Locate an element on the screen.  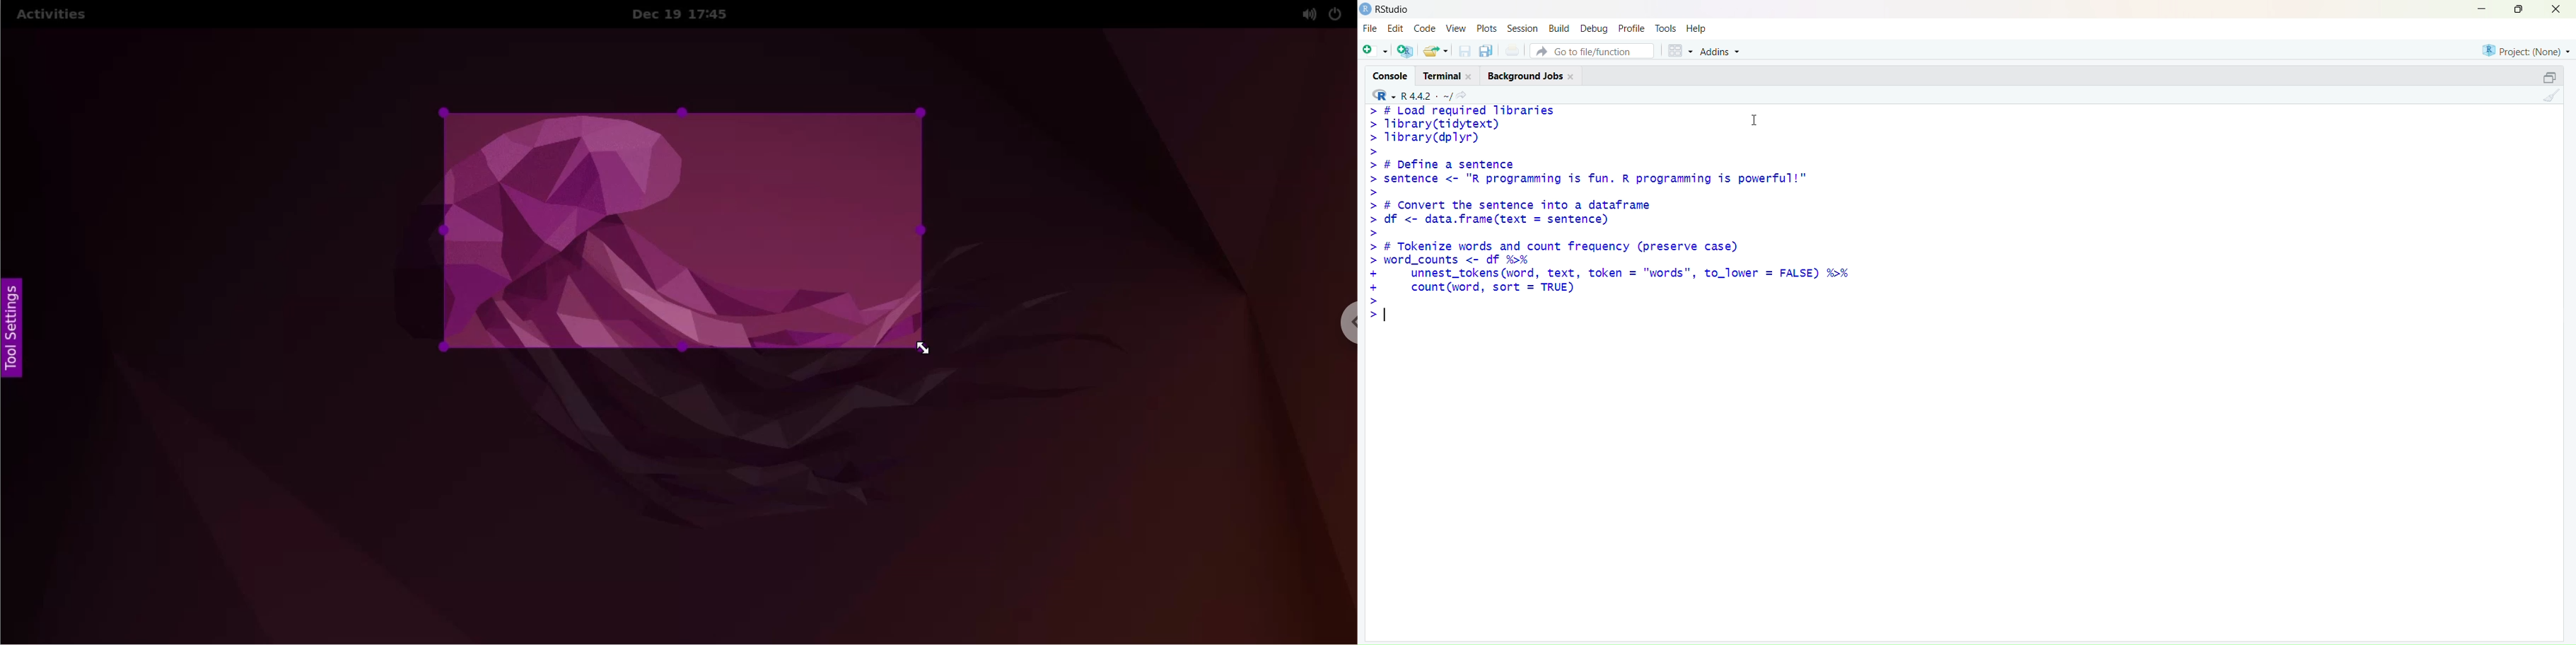
> # Load required libraries
Tibrary(tidytext) I
Tibrary(dplyr)
# Define a sentence
sentence <- "R programming is fun. R programming is powerful!"
# Convert the sentence into a dataframe
df <- data.frame(text = sentence)
# Tokenize words and count frequency (preserve case)
word_counts <- df %>%
unnest_tokens (word, text, token = "words", to_lower = FALSE) %>%
count (word, sort = TRUE) is located at coordinates (1650, 218).